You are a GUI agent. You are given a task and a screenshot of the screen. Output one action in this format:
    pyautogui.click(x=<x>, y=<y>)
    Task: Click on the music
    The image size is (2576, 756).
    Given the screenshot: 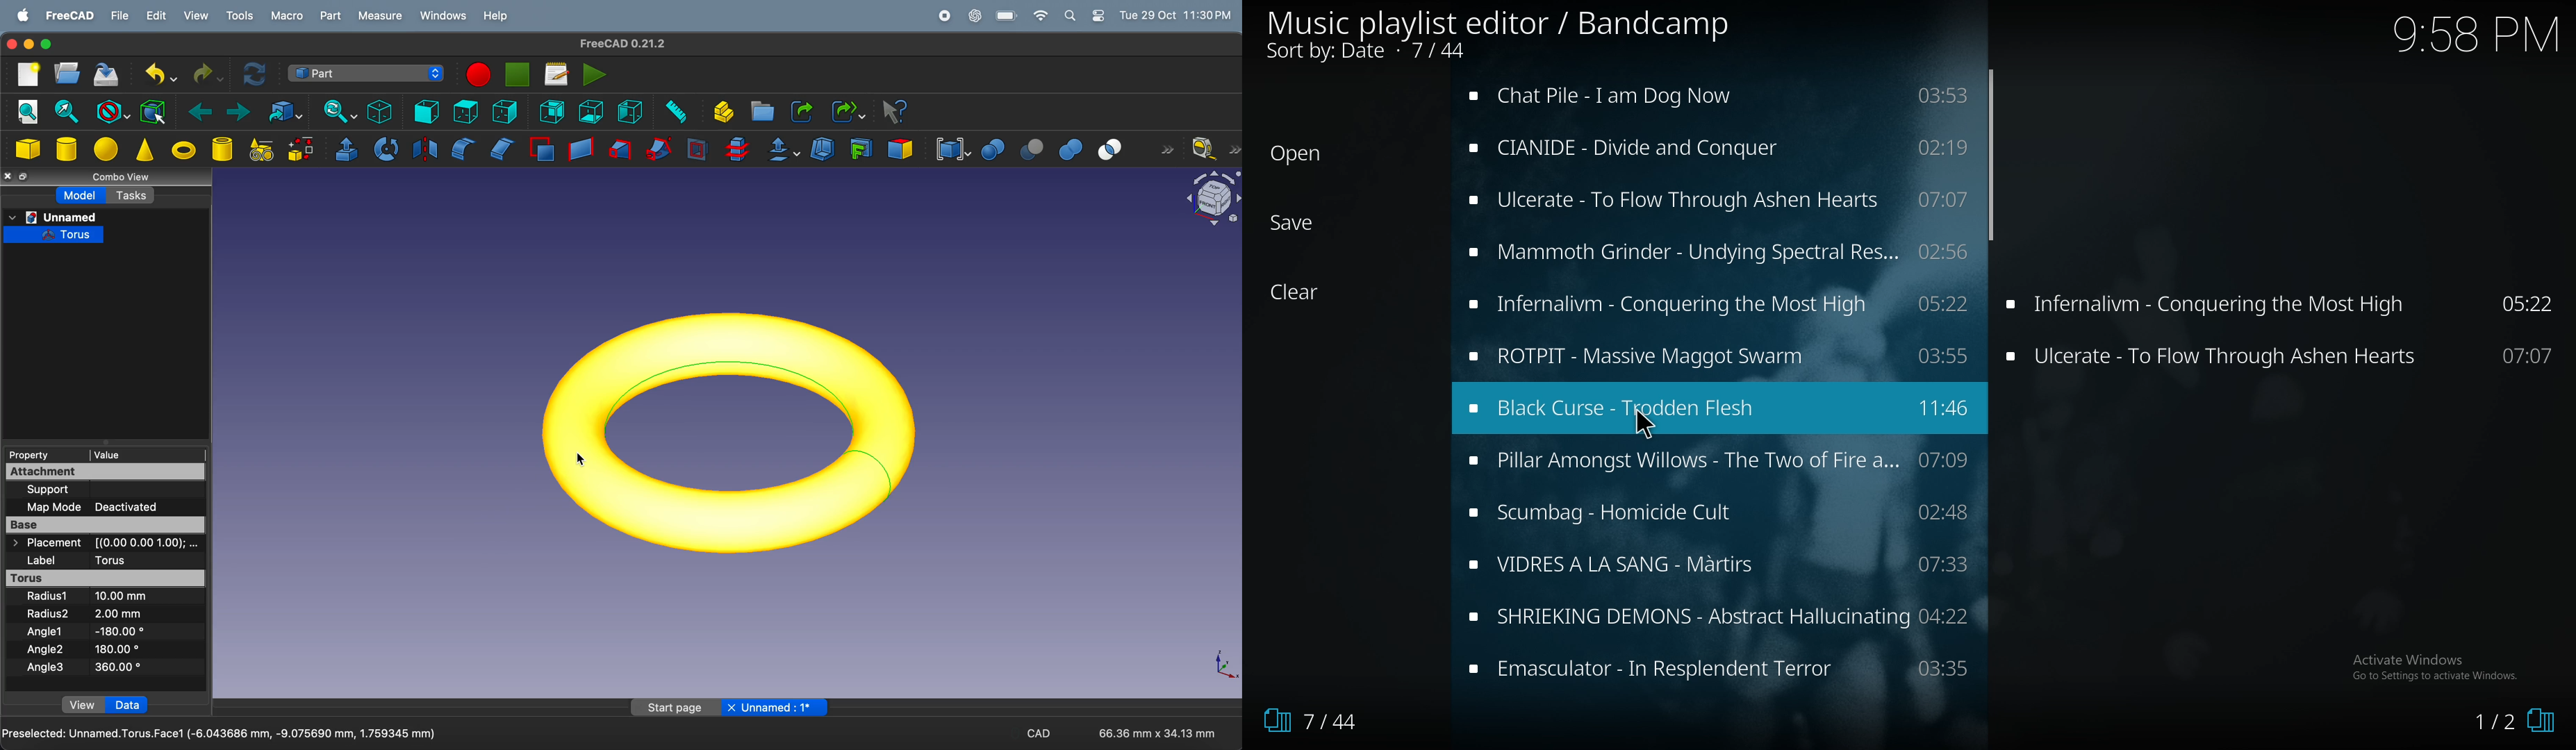 What is the action you would take?
    pyautogui.click(x=1722, y=564)
    